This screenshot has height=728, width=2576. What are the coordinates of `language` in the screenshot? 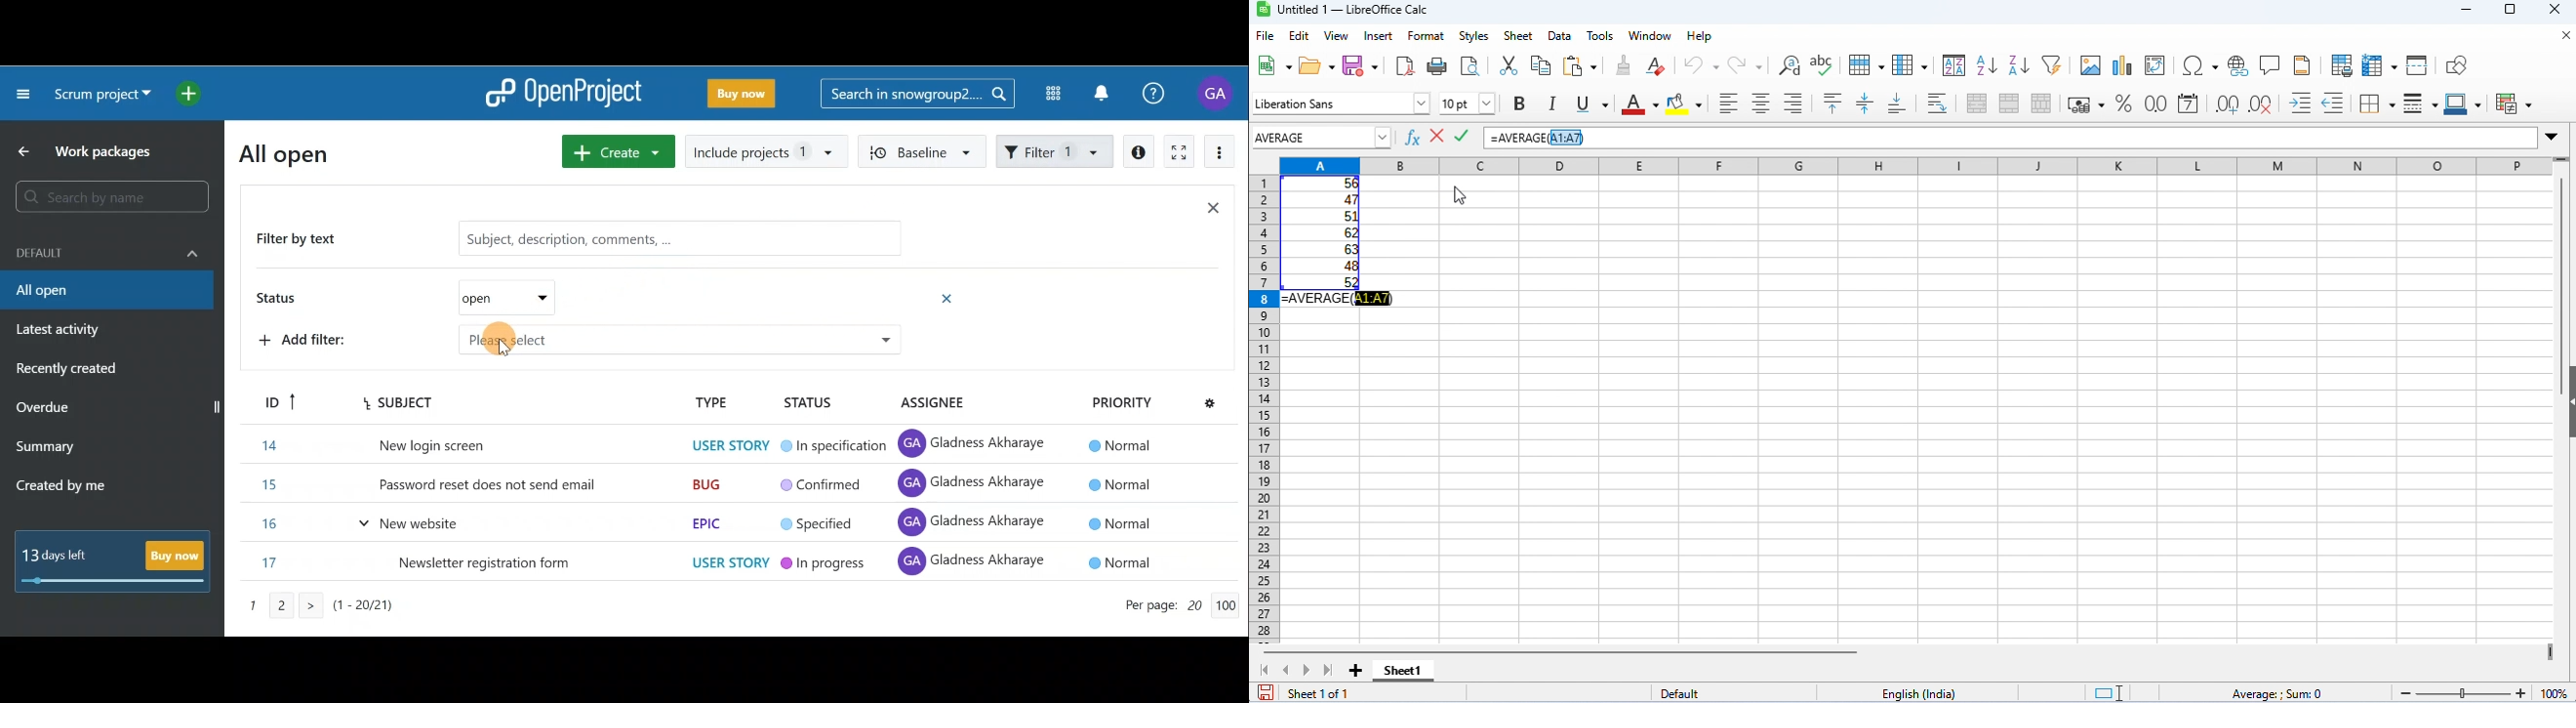 It's located at (1921, 694).